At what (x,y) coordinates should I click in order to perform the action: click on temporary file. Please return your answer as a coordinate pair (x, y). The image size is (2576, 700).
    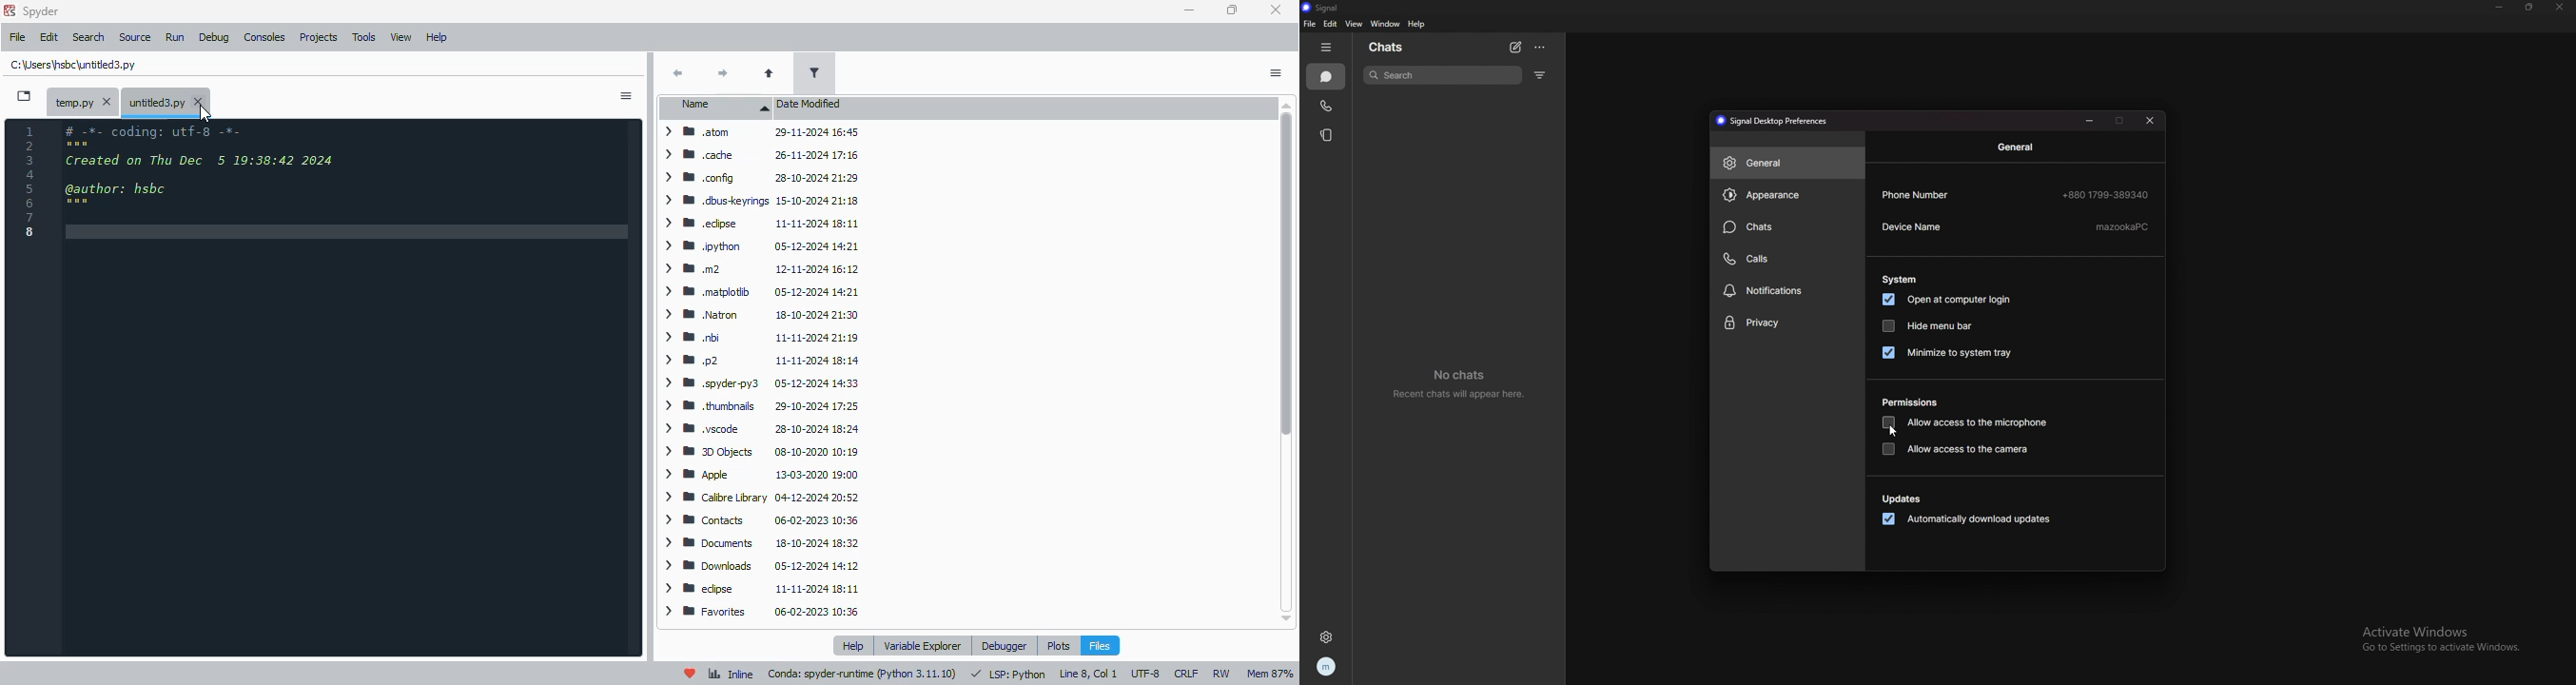
    Looking at the image, I should click on (72, 101).